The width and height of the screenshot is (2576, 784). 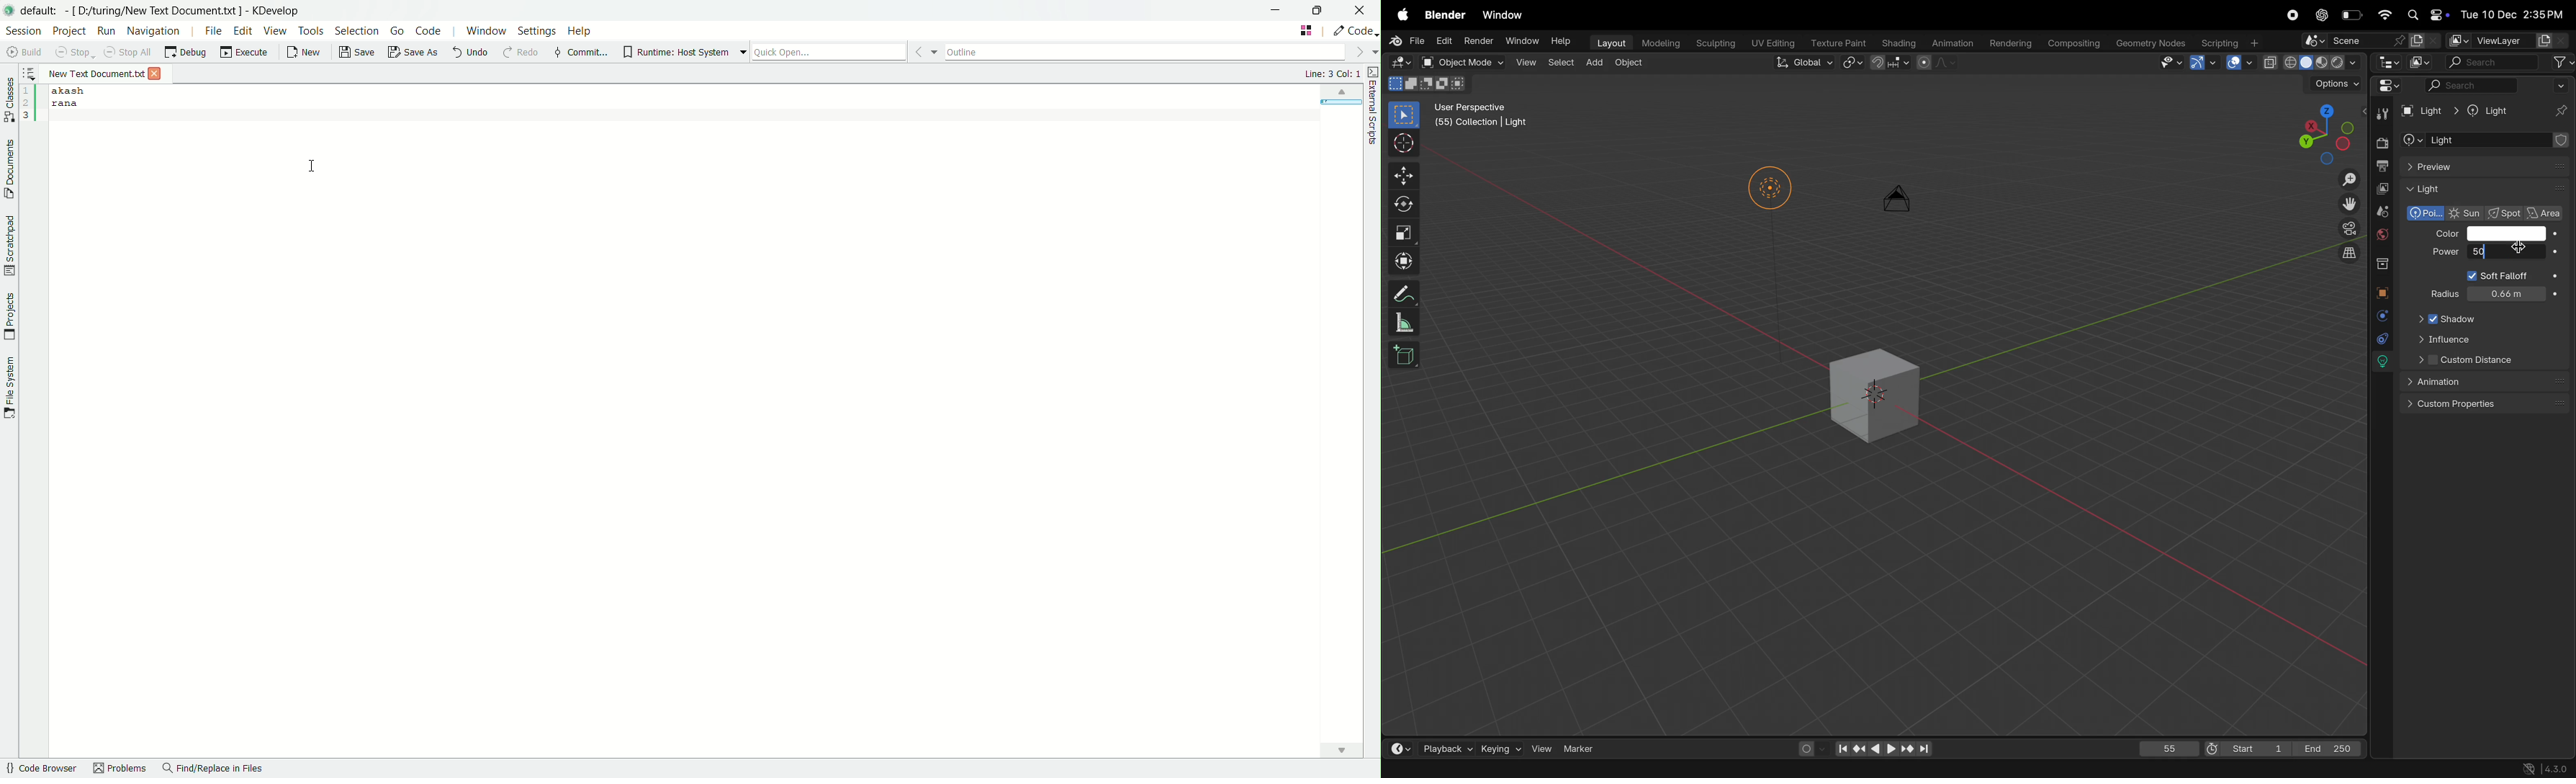 I want to click on 3d cube, so click(x=1877, y=390).